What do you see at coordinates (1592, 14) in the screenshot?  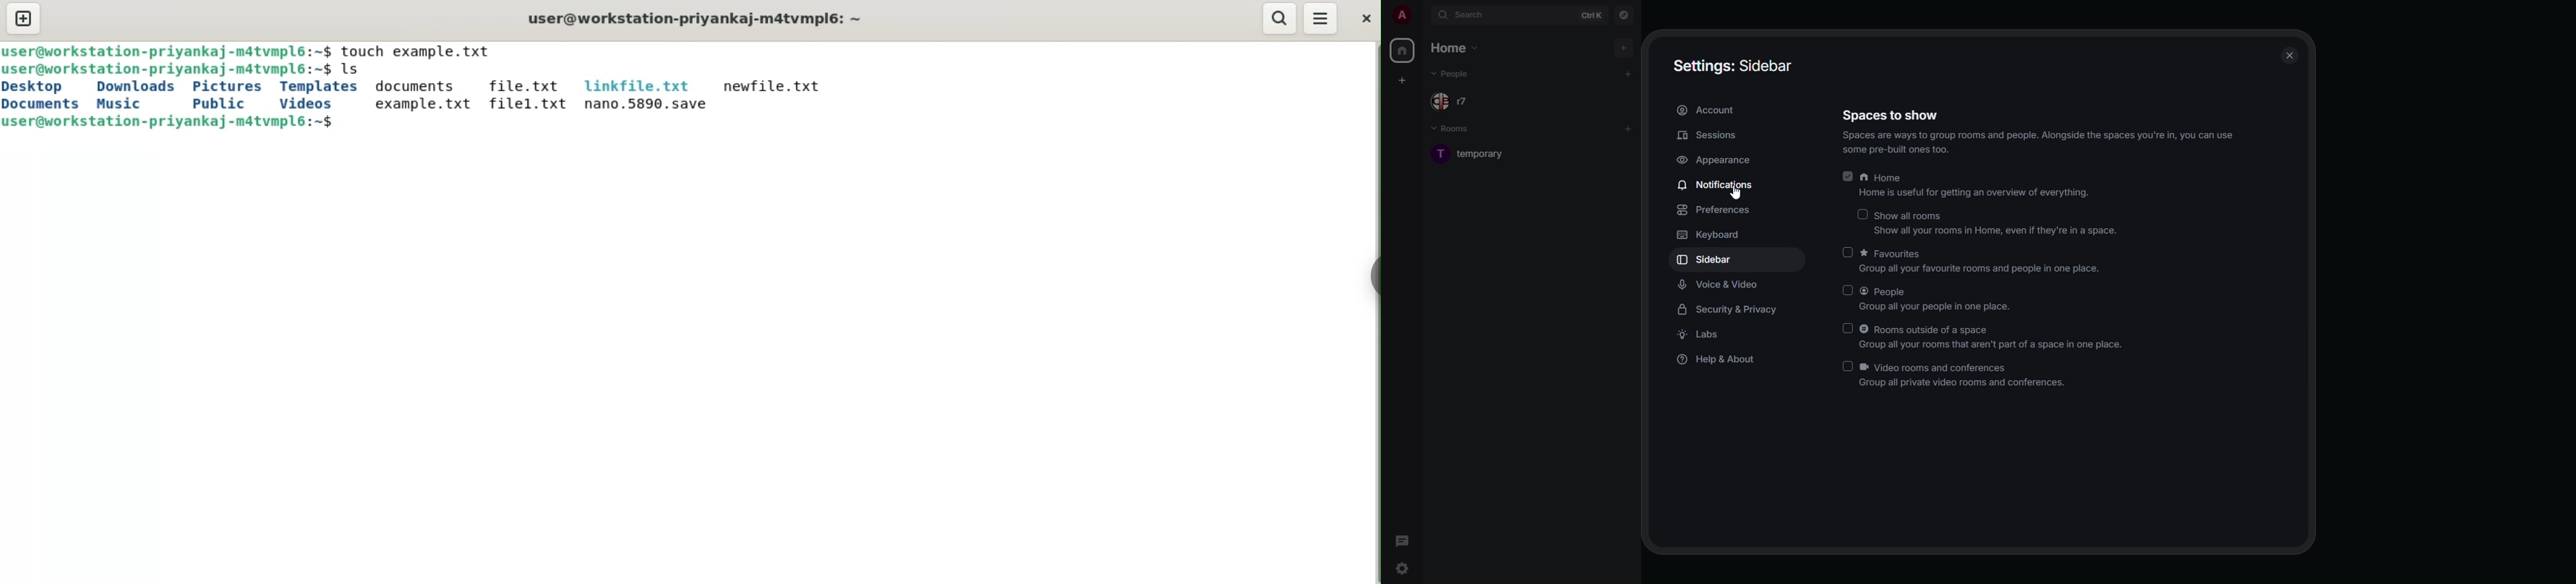 I see `ctrl K` at bounding box center [1592, 14].